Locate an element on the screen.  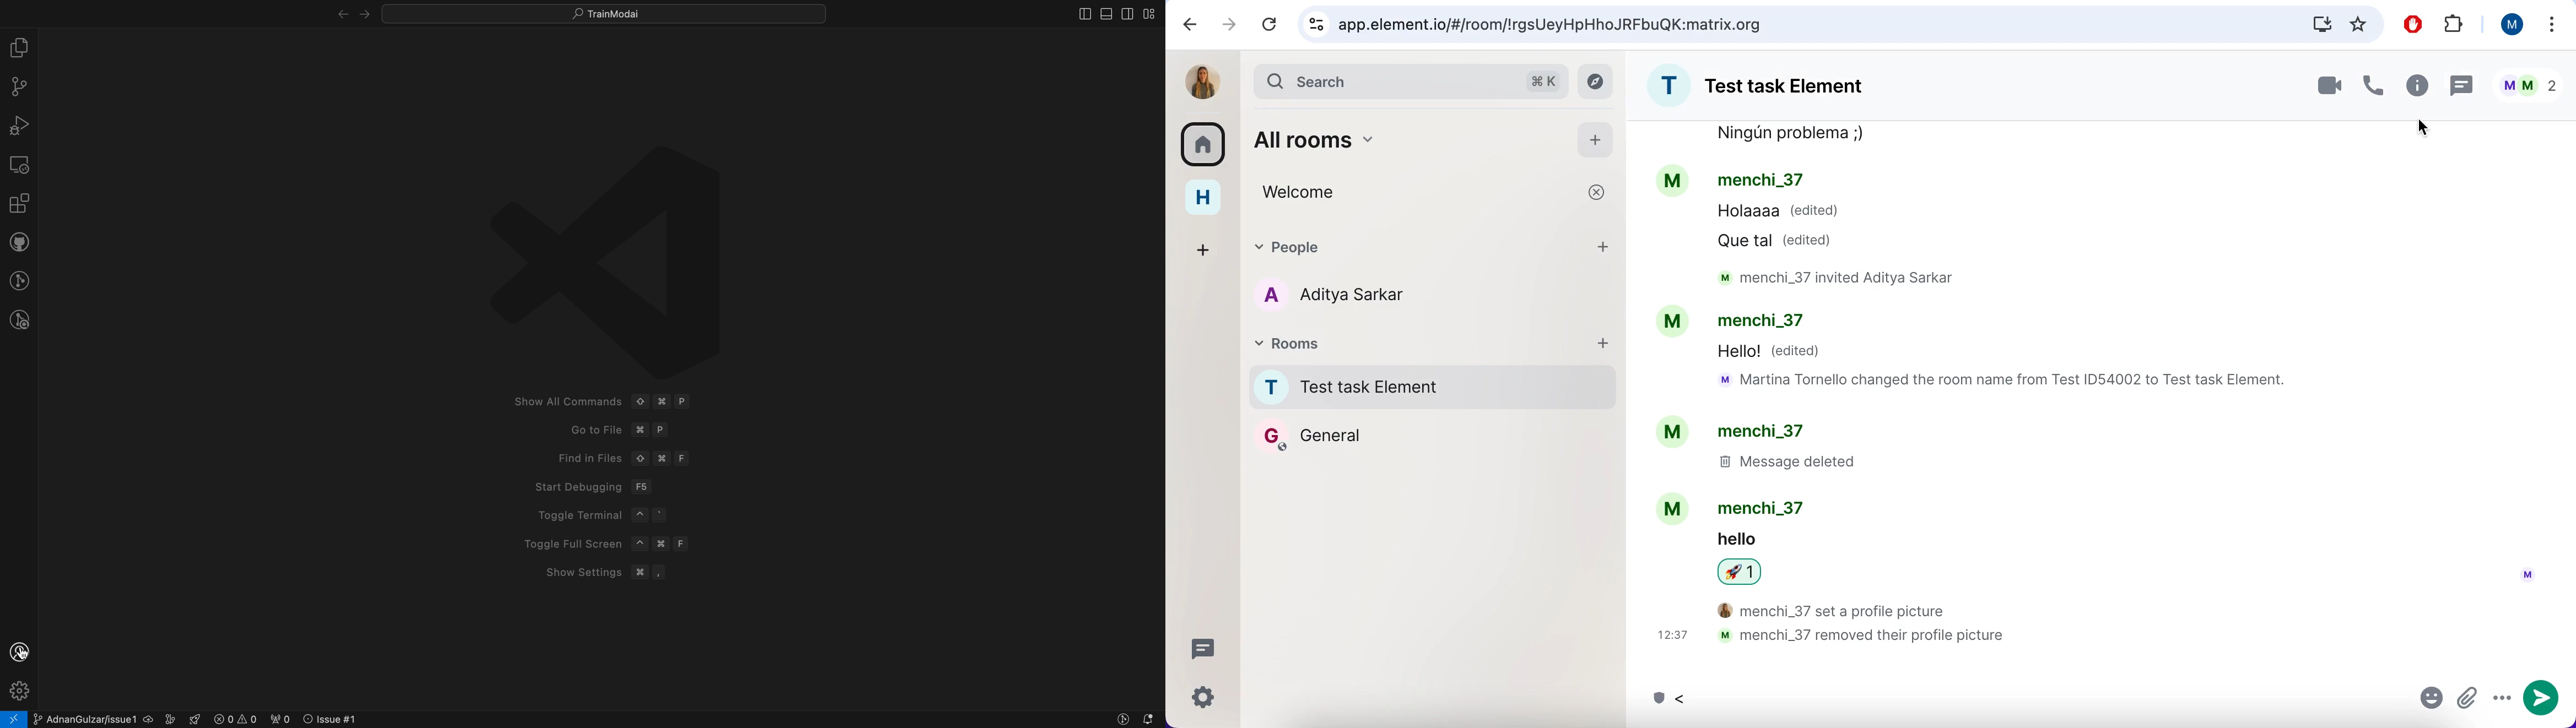
rooms is located at coordinates (1409, 343).